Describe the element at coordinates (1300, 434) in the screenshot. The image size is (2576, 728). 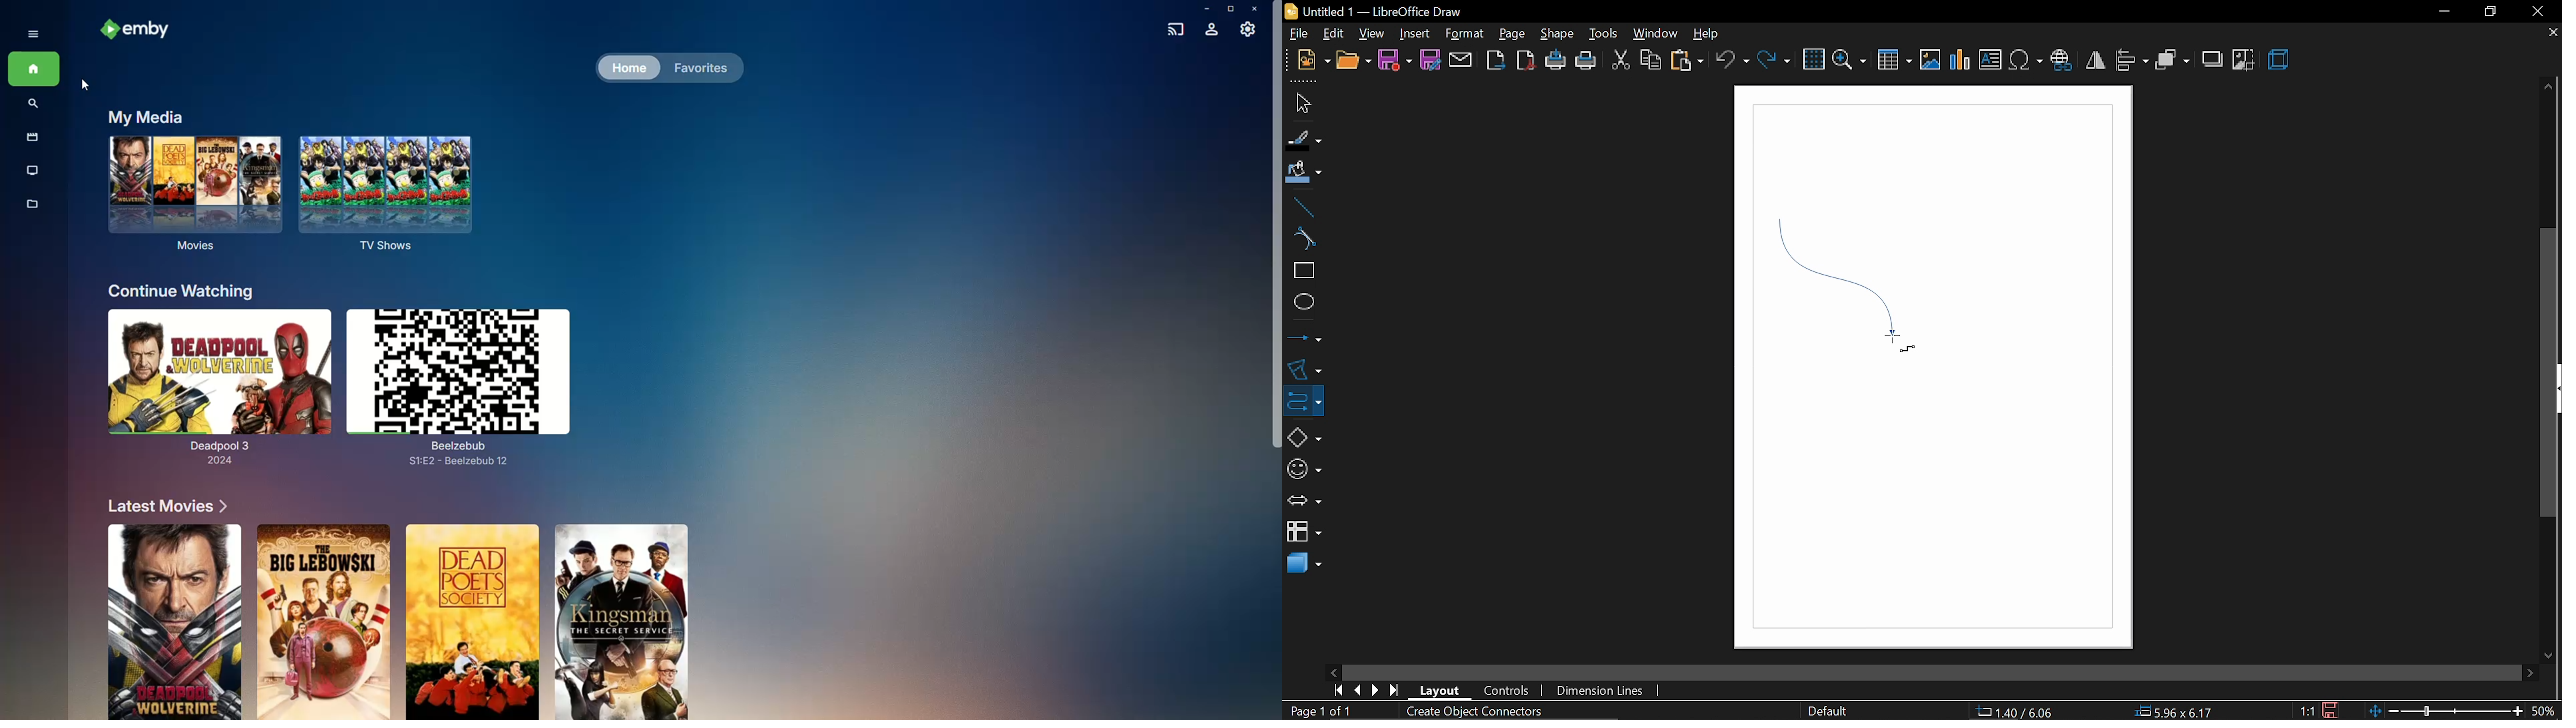
I see `basic shapes` at that location.